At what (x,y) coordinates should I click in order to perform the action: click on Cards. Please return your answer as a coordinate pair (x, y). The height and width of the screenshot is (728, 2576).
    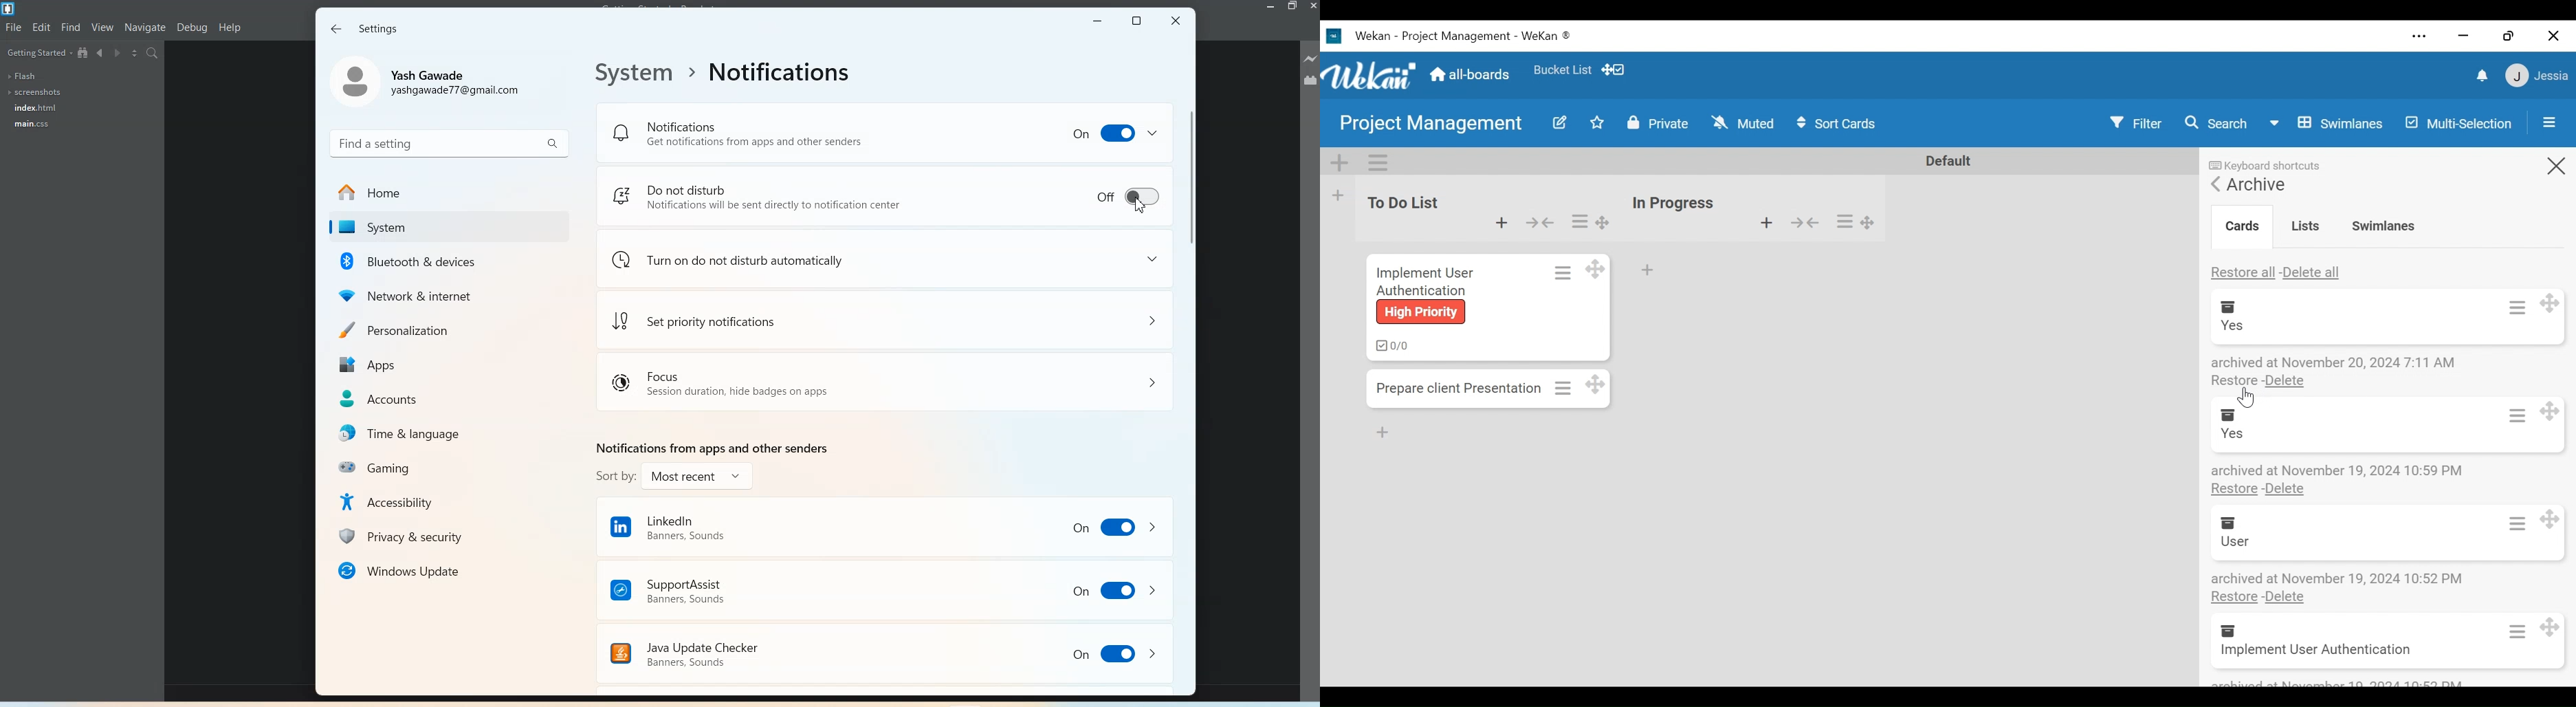
    Looking at the image, I should click on (2240, 223).